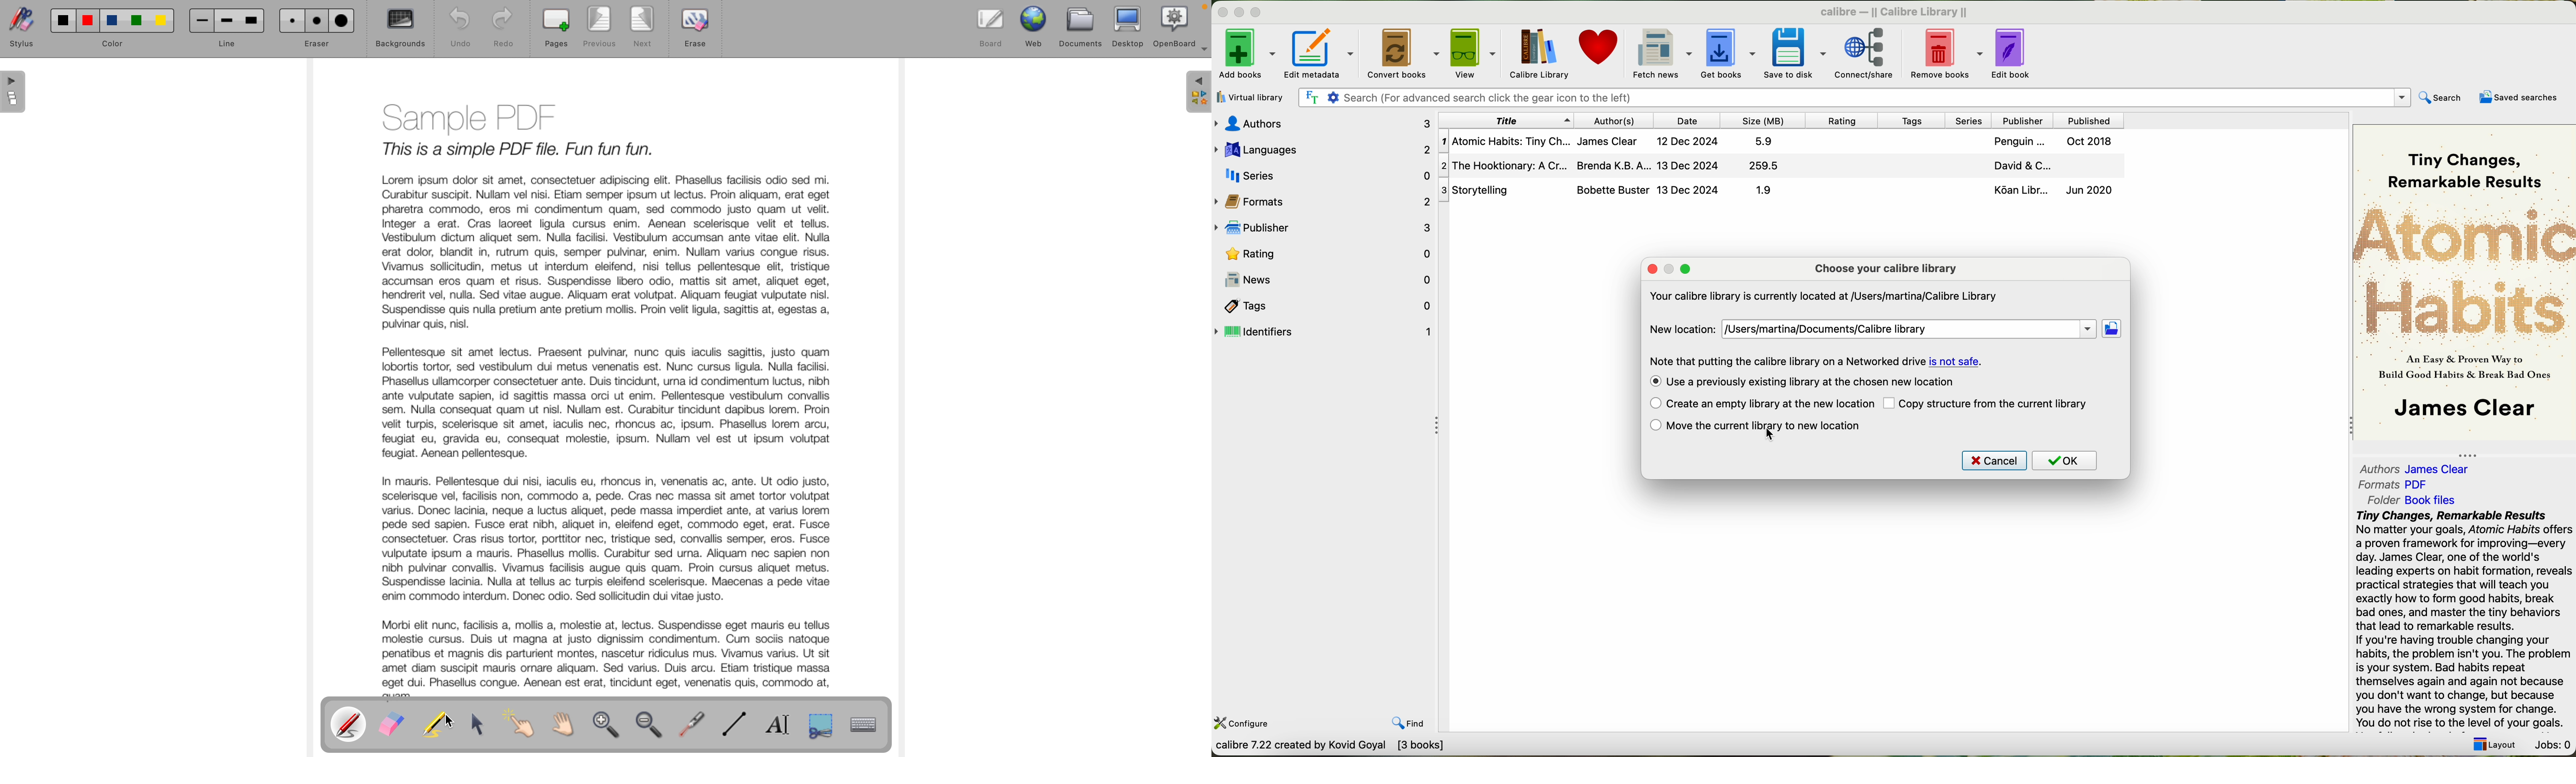 The height and width of the screenshot is (784, 2576). I want to click on collapse, so click(2347, 427).